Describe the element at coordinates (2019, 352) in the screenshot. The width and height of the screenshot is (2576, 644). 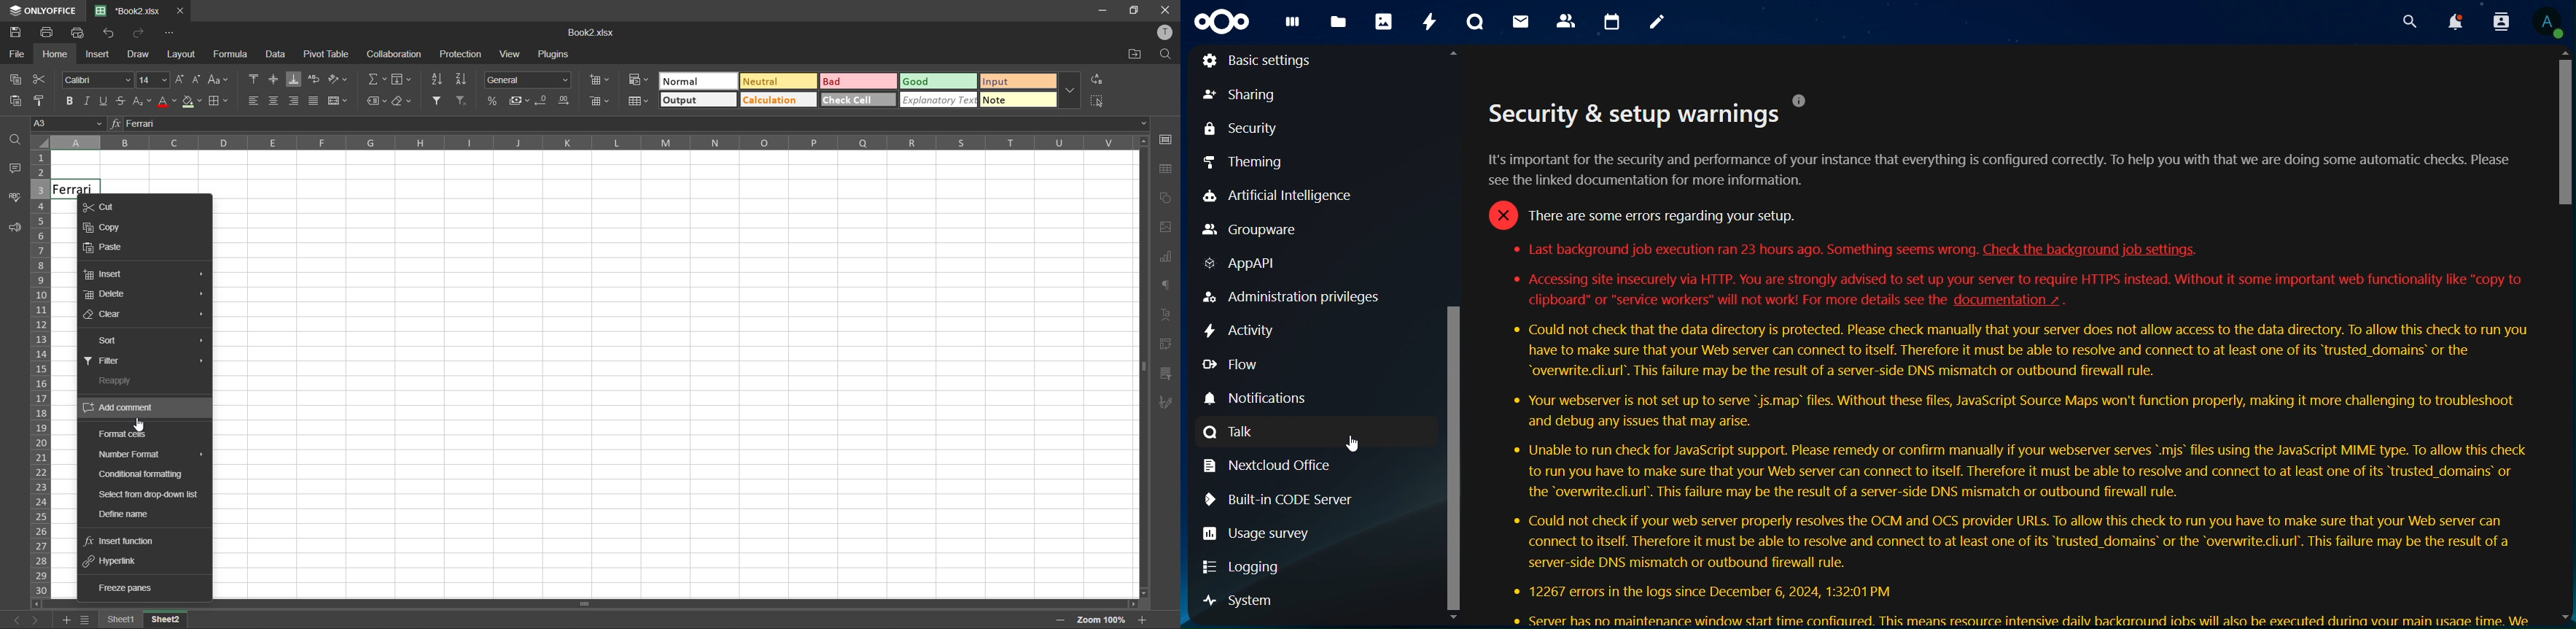
I see `* Could not check that the data directory is protected. Please check manually that your server does not allow access to the data directory. To allow this check to run you
have to make sure that your Web server can connect to itself. Therefore it must be able to resolve and connect to at least one of its “trusted_domains’ or the
“overwrite.cli.url’. This failure may be the result of a server-side DNS mismatch or outbound firewall rule.` at that location.